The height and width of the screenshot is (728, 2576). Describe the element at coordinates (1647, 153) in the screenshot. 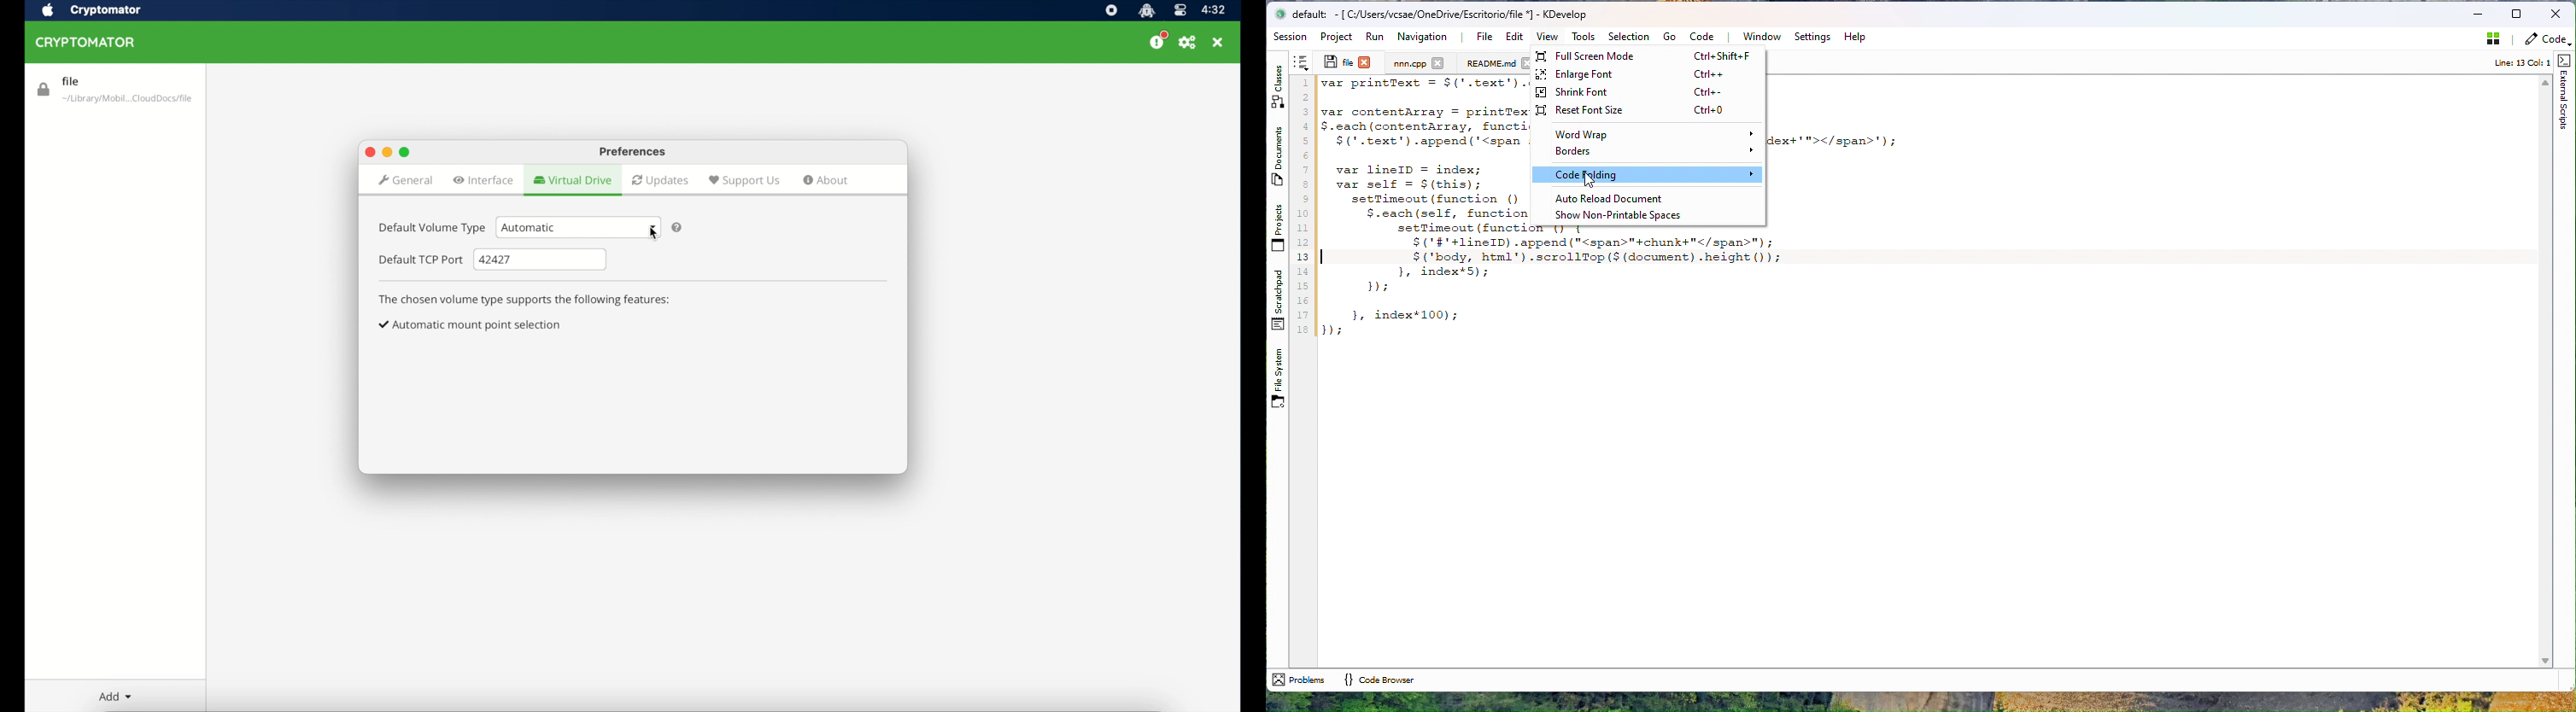

I see `Borders ` at that location.